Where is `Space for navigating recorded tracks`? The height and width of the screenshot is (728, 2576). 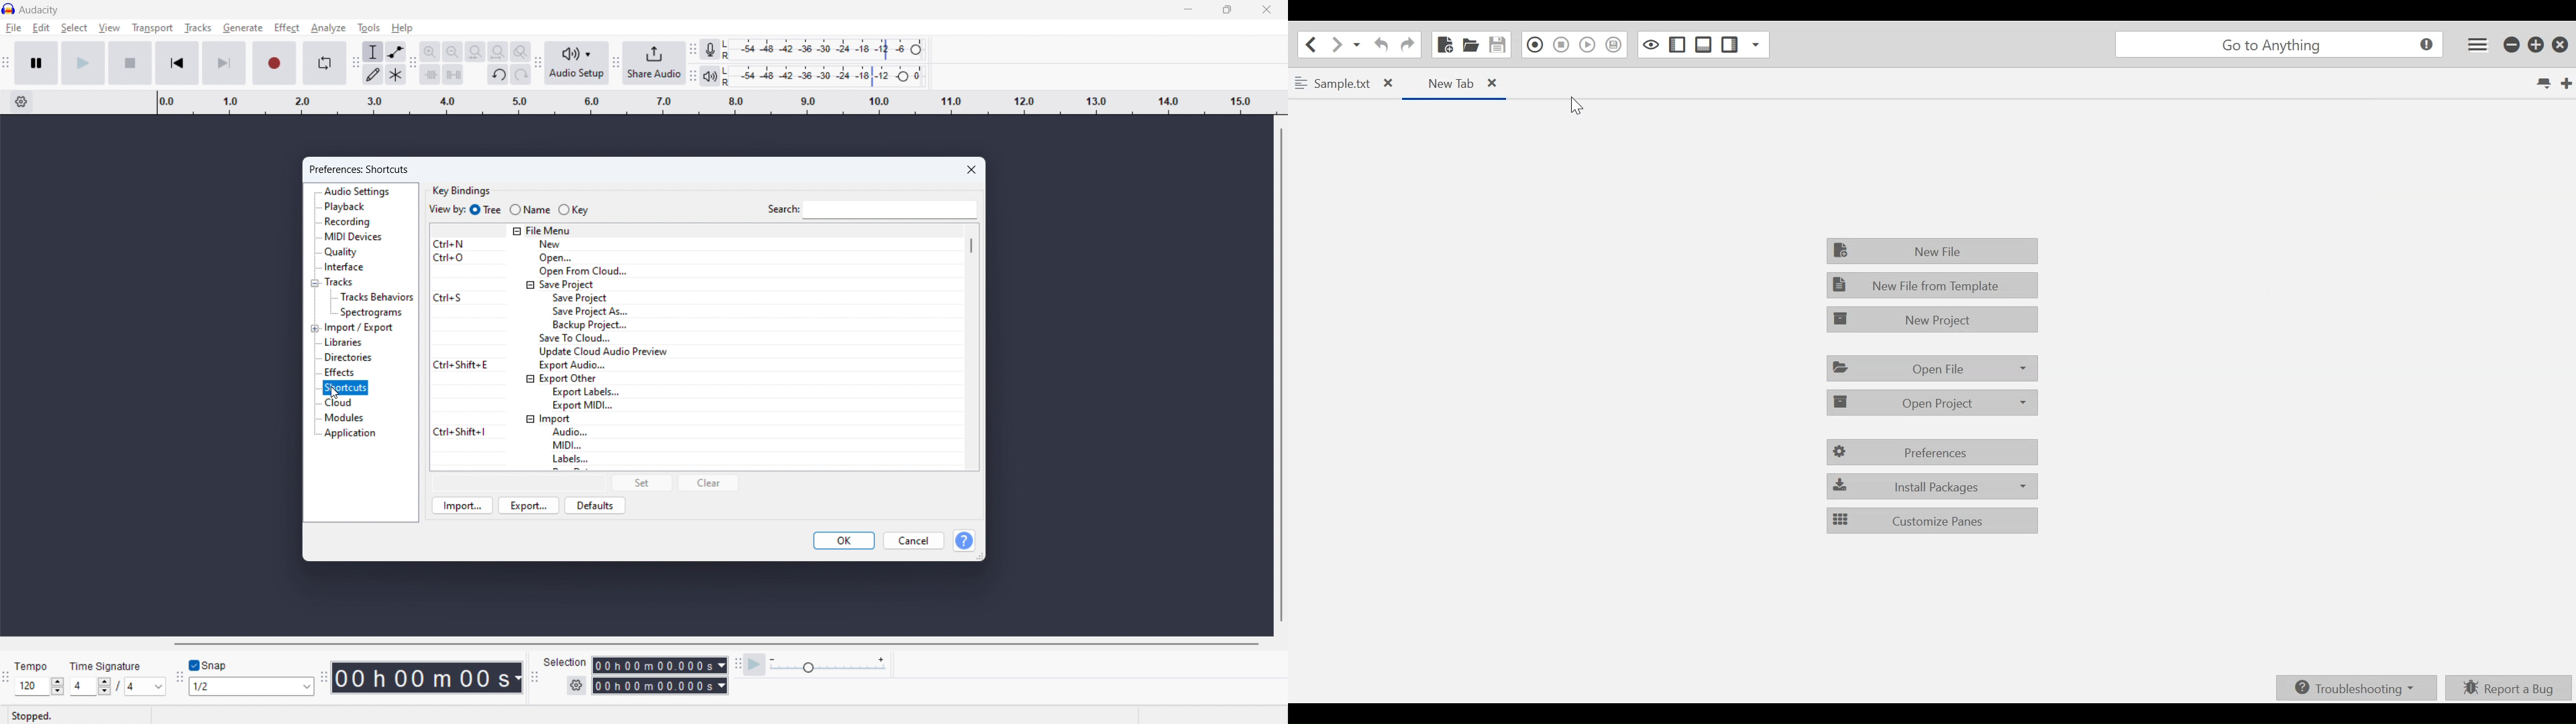 Space for navigating recorded tracks is located at coordinates (152, 375).